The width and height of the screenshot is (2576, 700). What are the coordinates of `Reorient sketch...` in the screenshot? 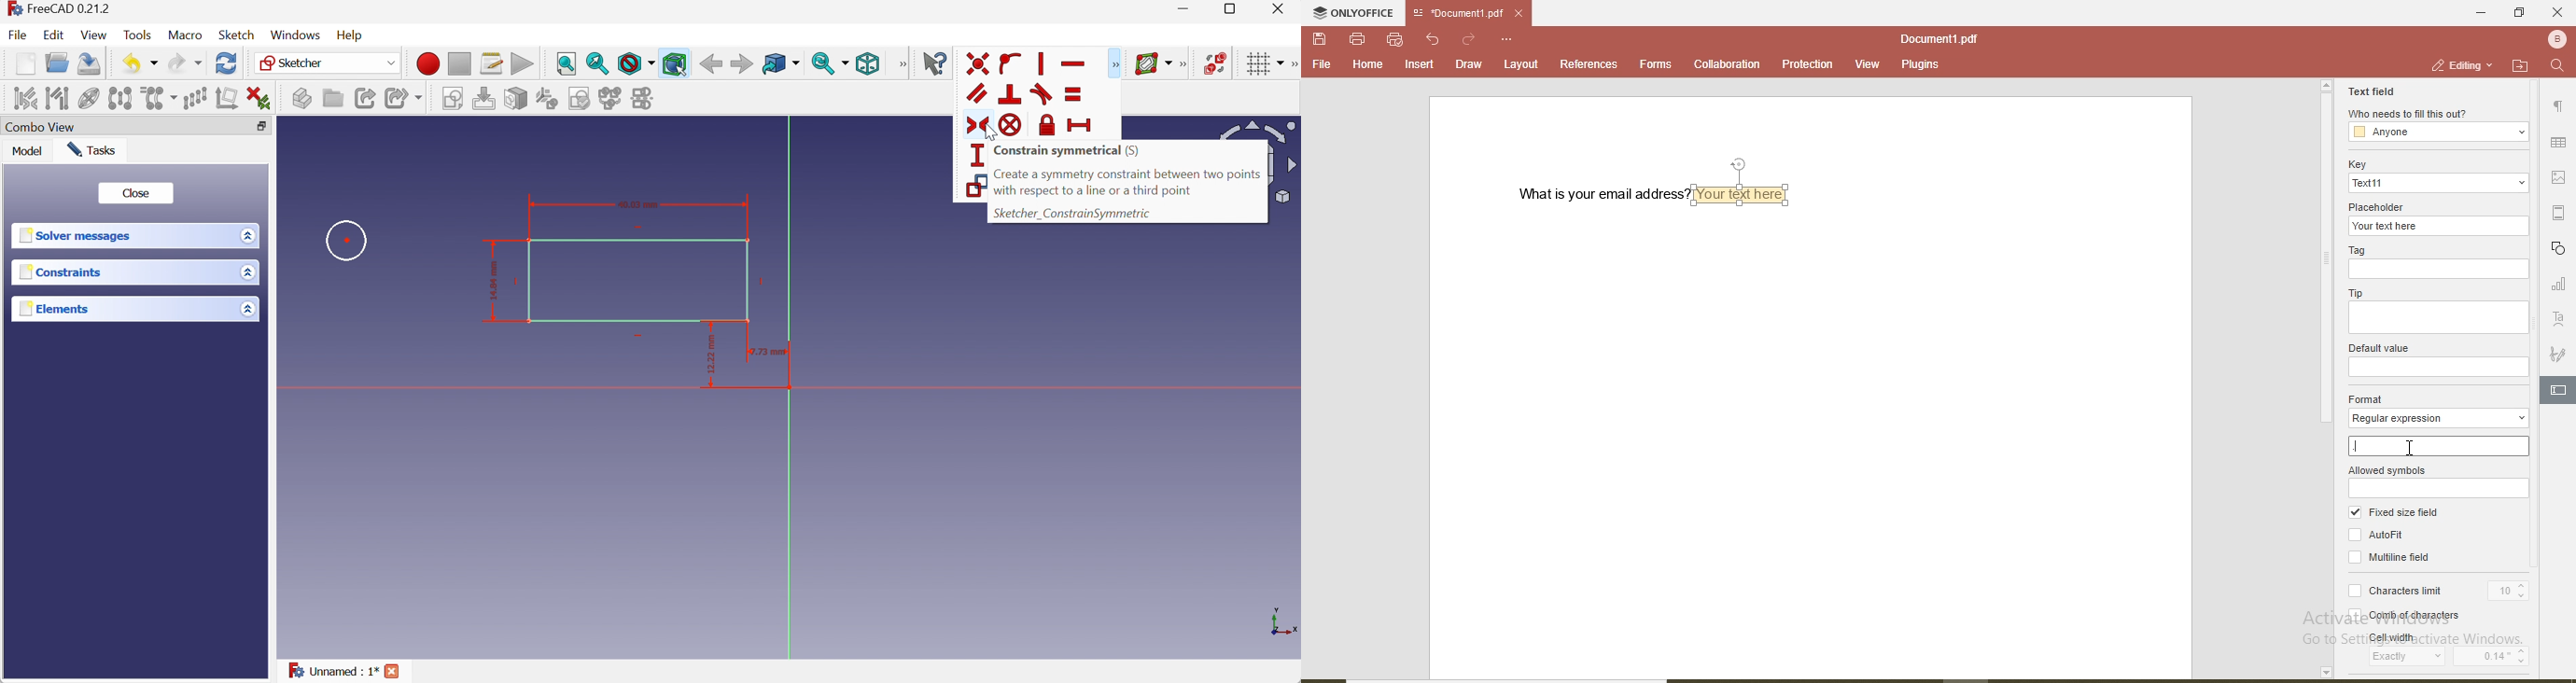 It's located at (548, 99).